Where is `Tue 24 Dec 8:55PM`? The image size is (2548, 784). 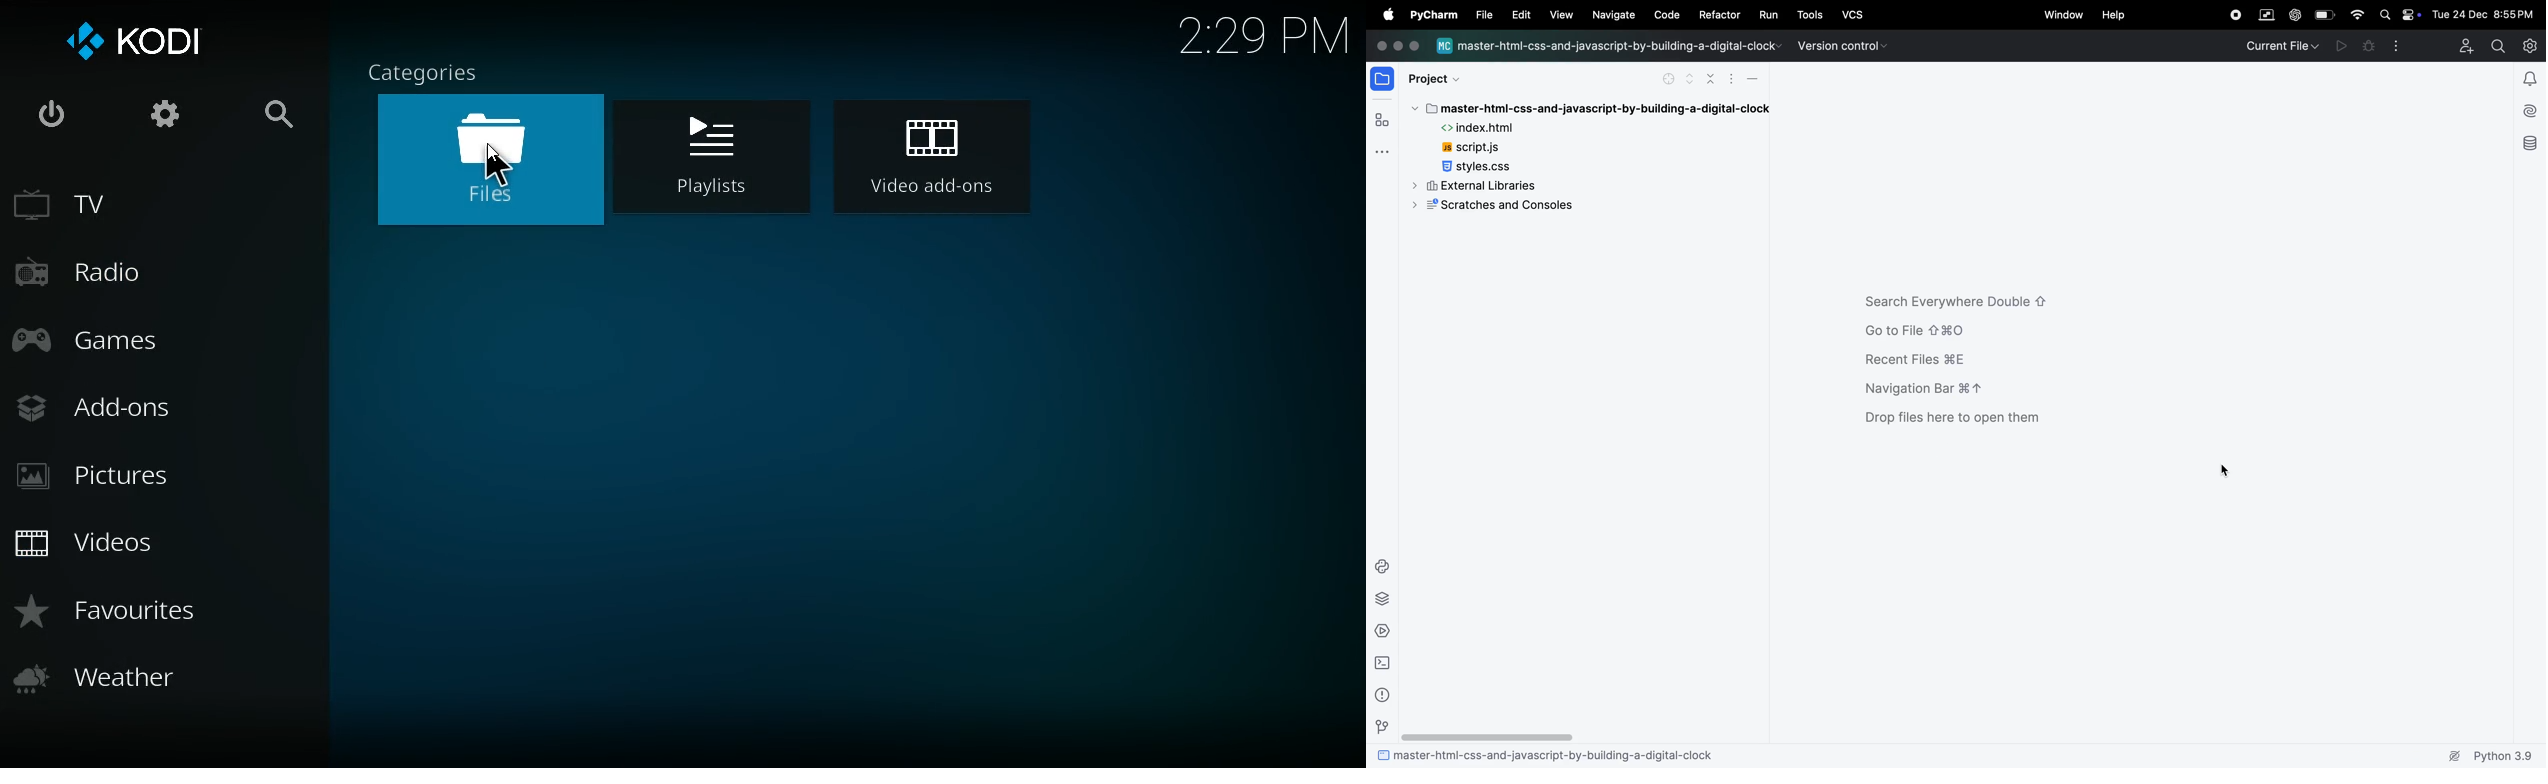
Tue 24 Dec 8:55PM is located at coordinates (2486, 14).